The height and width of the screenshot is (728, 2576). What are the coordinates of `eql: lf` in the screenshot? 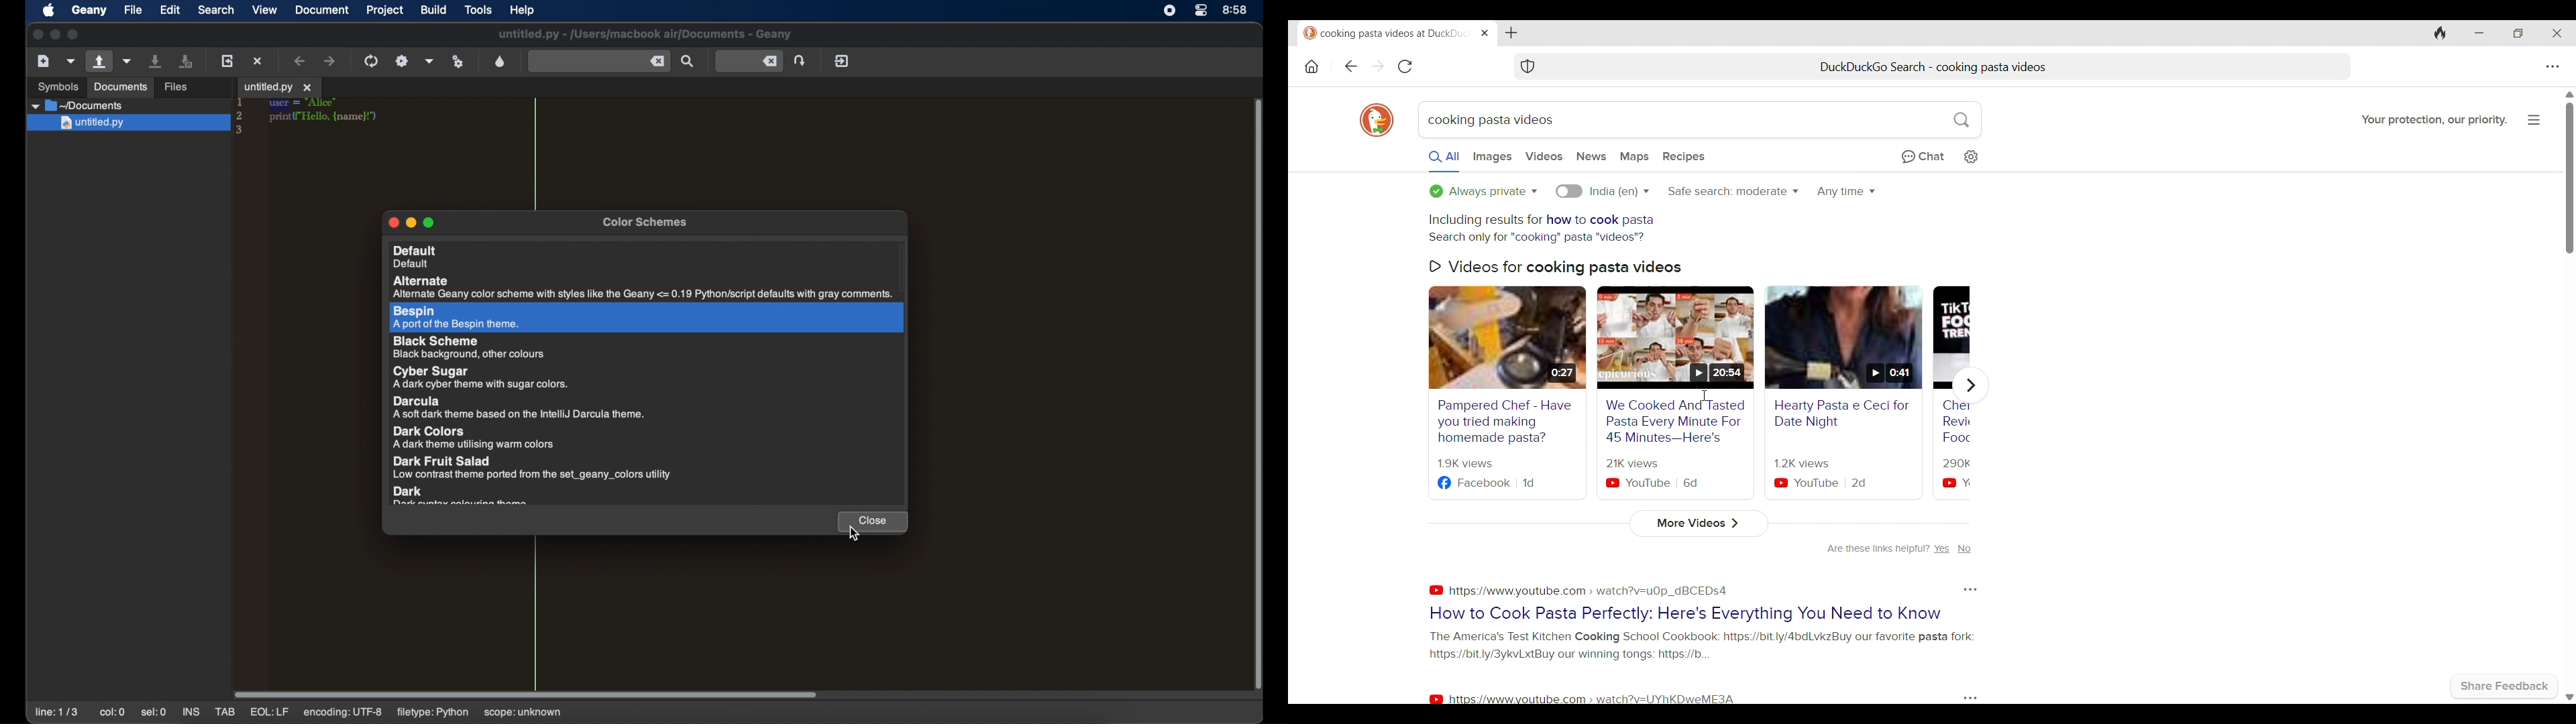 It's located at (270, 712).